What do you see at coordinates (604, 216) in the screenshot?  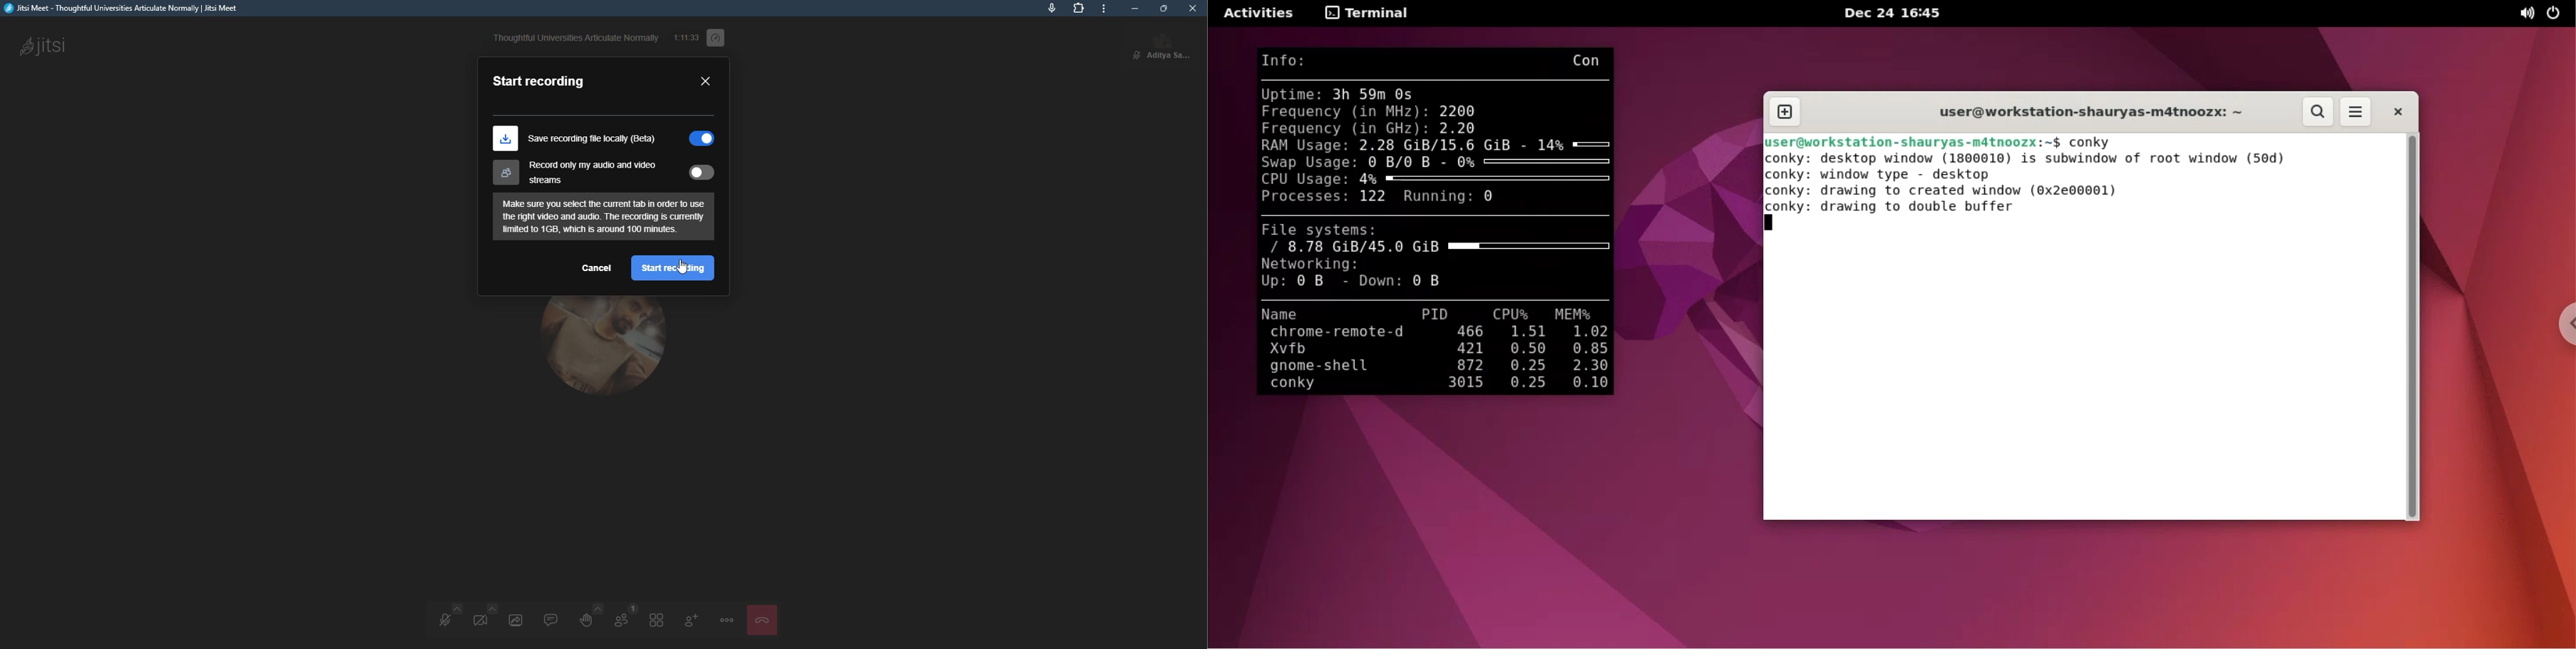 I see `Make sure you select the current tab in order to use
the right video and audio. The recording is currently
limited to 1GB, which is around 100 minutes.` at bounding box center [604, 216].